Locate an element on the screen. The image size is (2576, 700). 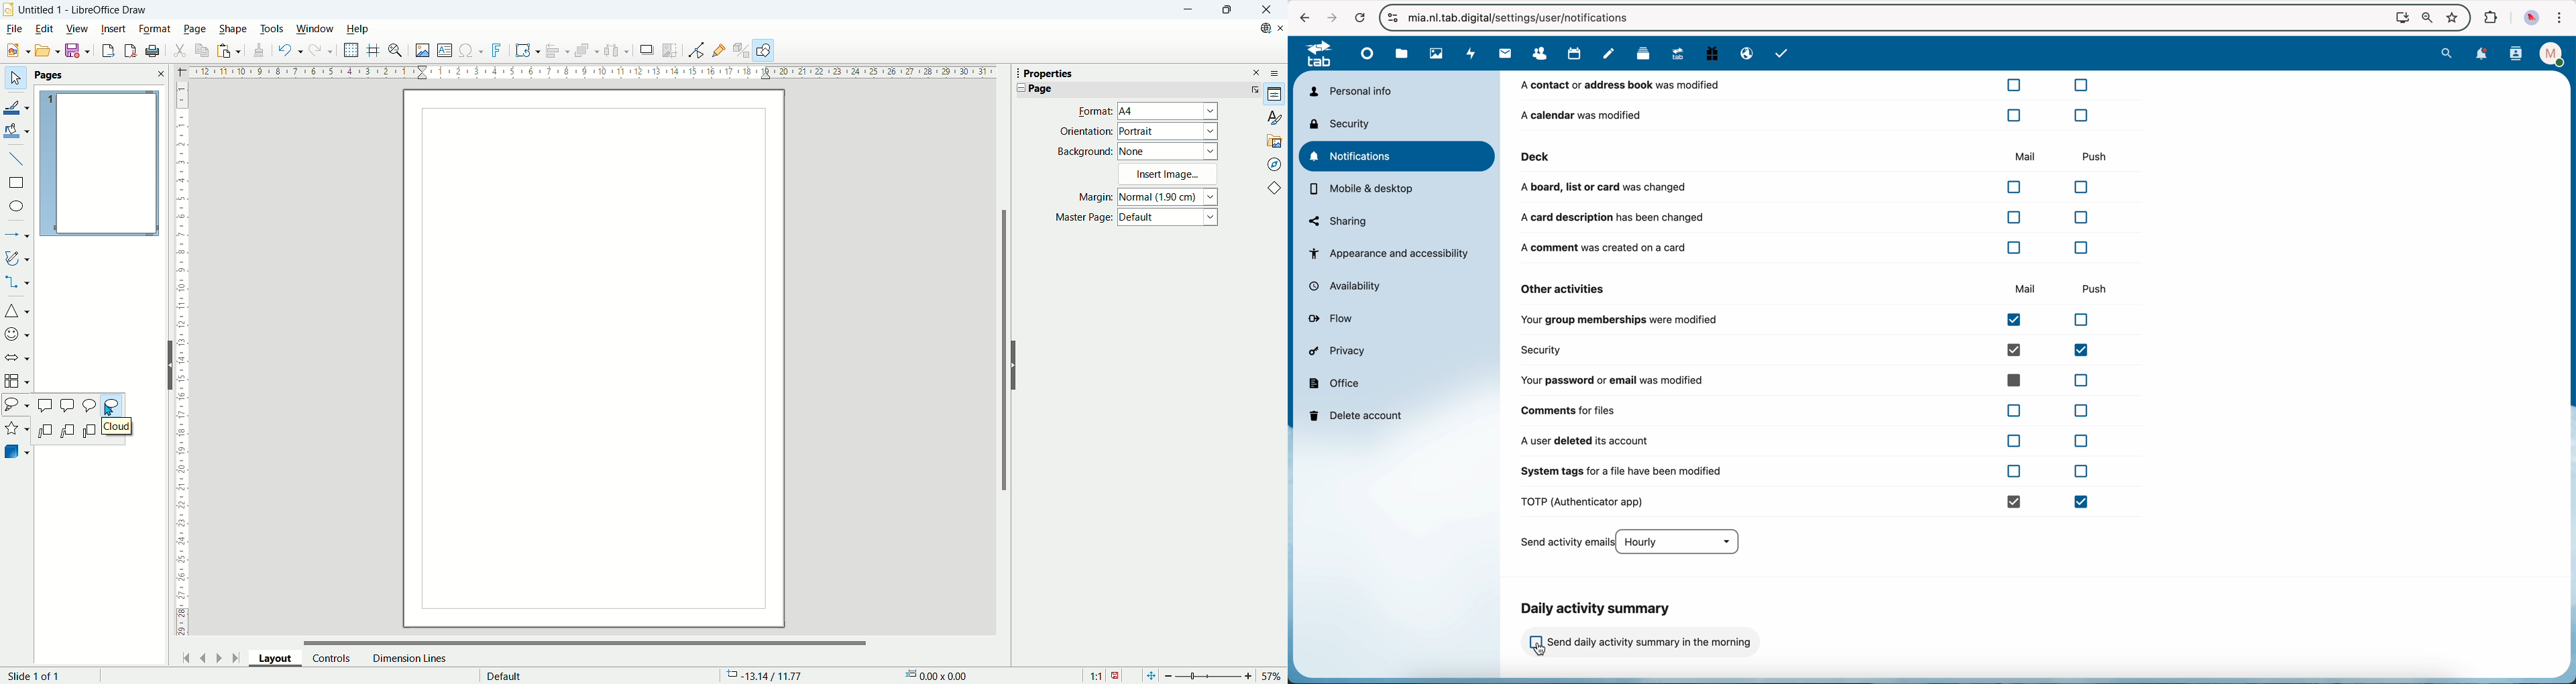
paste is located at coordinates (228, 50).